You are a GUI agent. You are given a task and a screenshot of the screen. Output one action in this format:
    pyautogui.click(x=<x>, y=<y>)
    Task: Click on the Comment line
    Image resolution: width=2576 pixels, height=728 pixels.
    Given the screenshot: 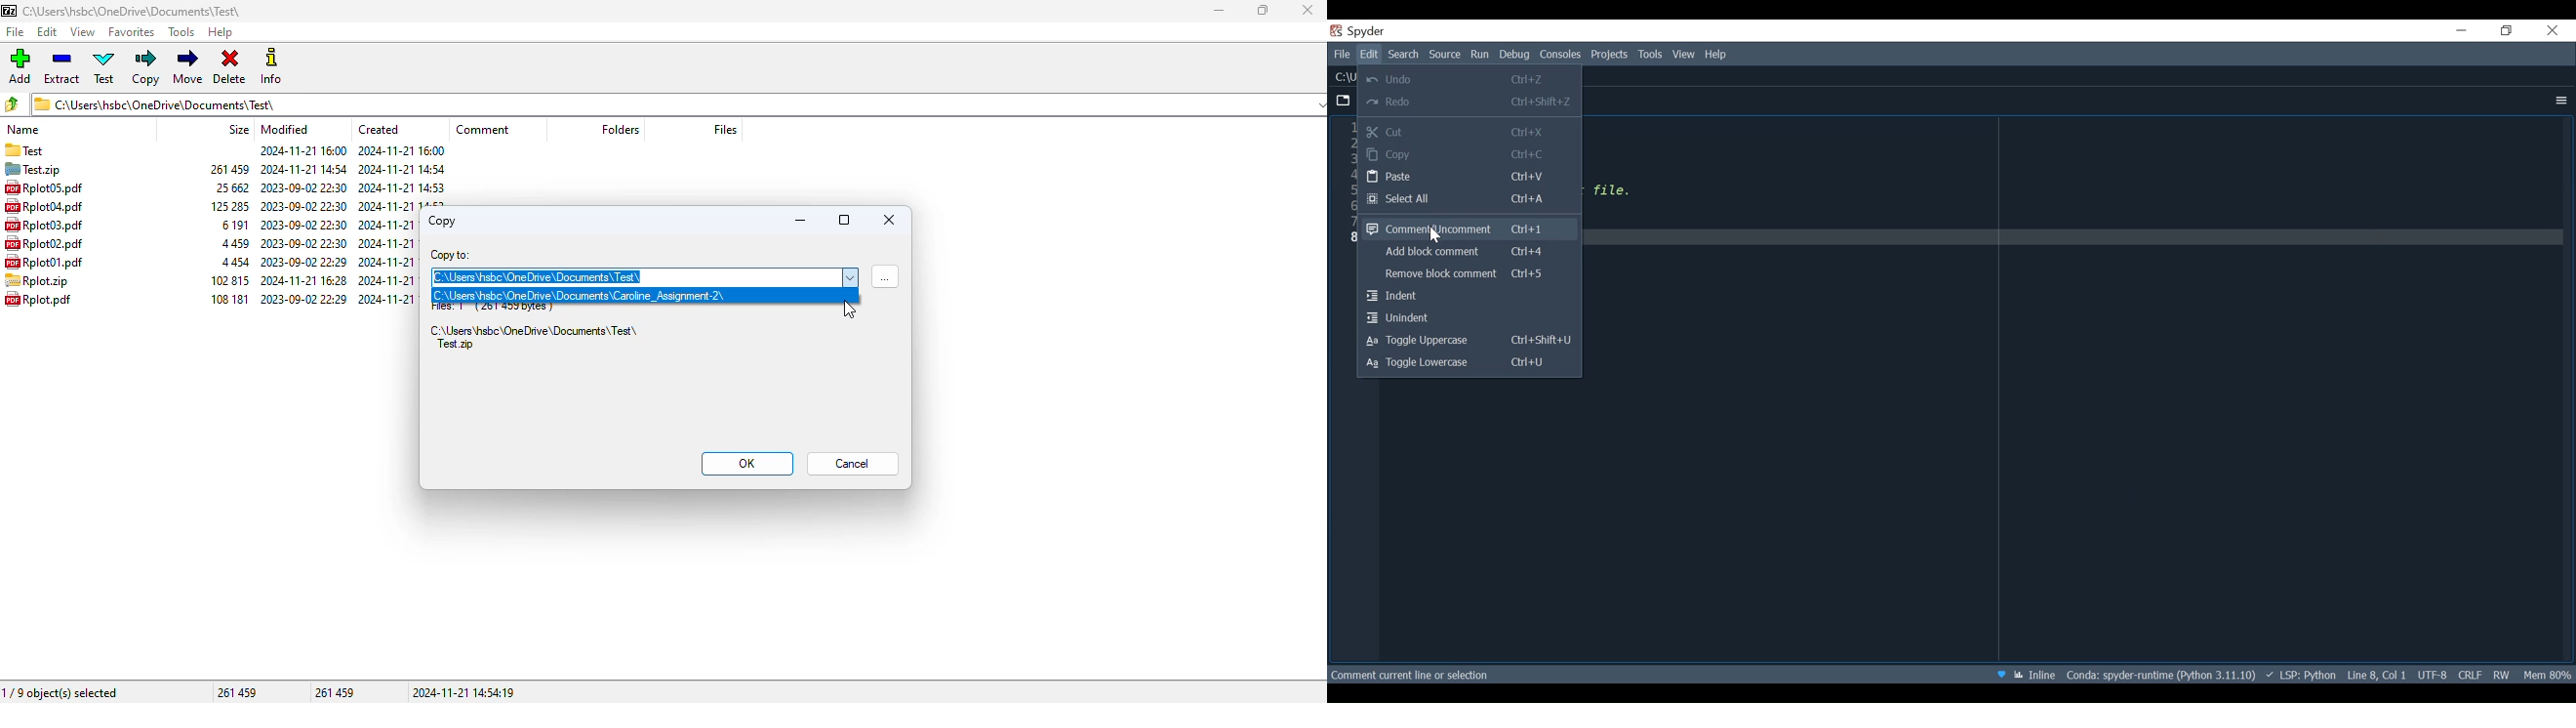 What is the action you would take?
    pyautogui.click(x=1482, y=676)
    